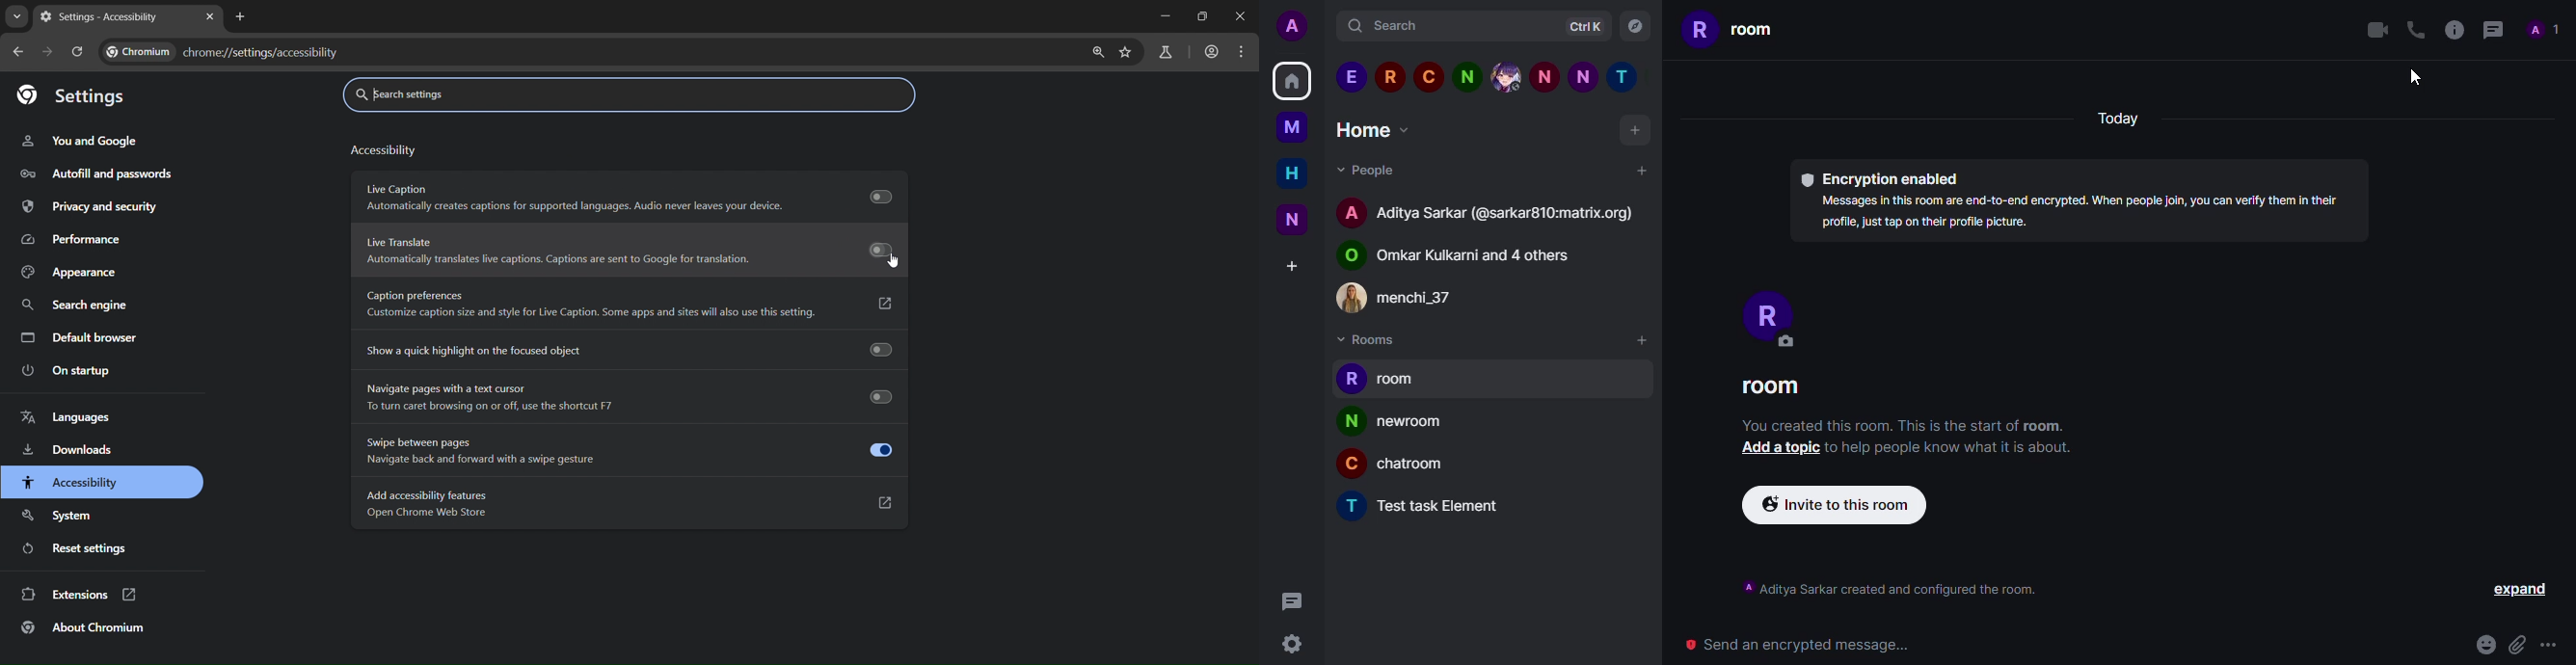  What do you see at coordinates (1471, 258) in the screenshot?
I see `group` at bounding box center [1471, 258].